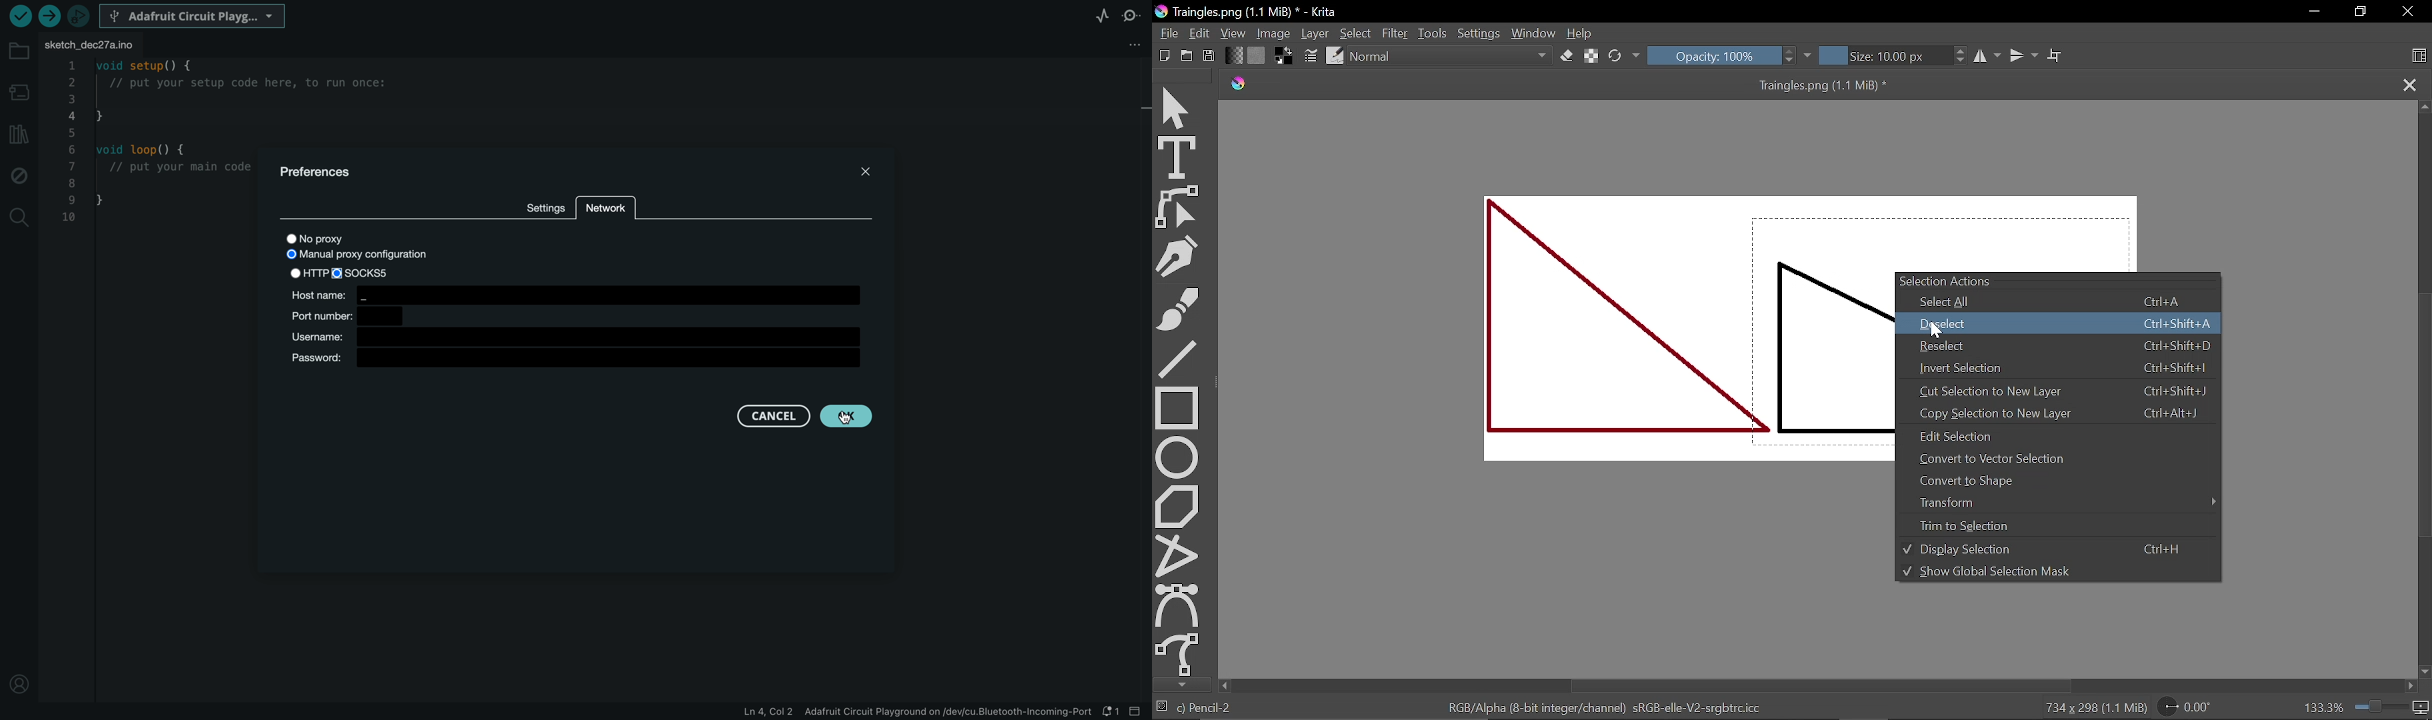 This screenshot has width=2436, height=728. What do you see at coordinates (1202, 33) in the screenshot?
I see `Edit` at bounding box center [1202, 33].